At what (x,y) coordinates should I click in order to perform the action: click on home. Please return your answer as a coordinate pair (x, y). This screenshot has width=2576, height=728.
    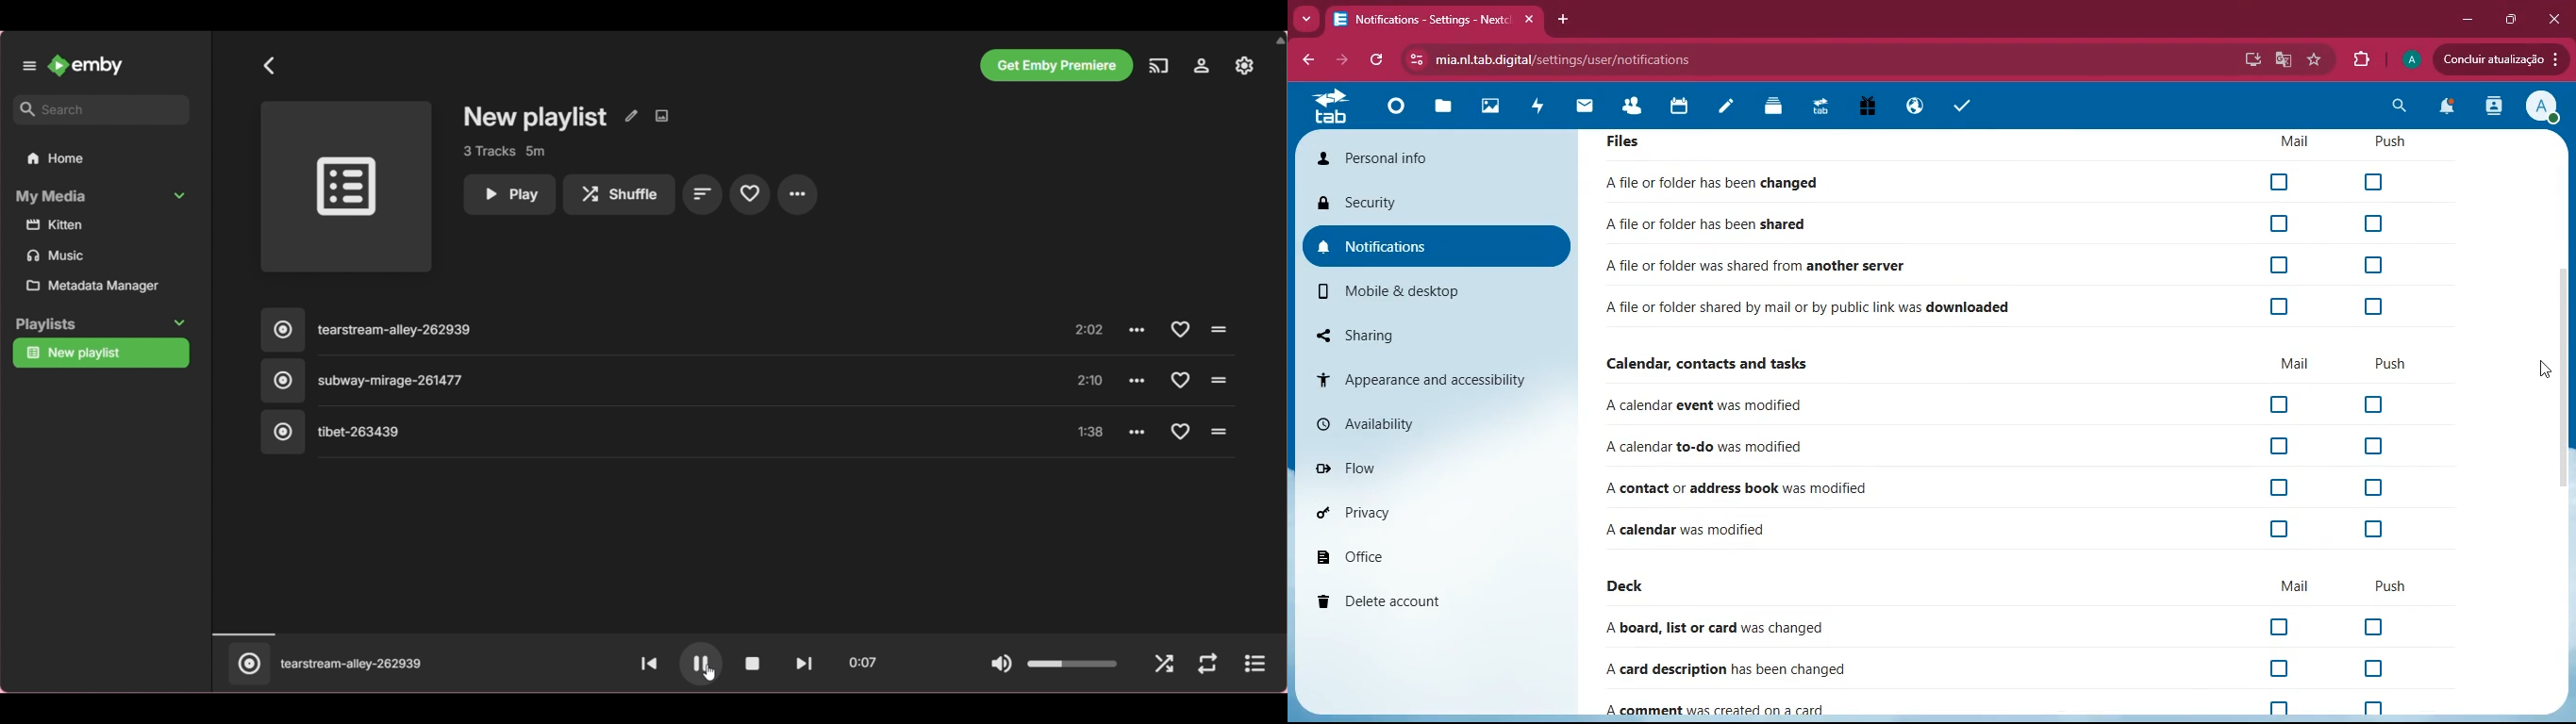
    Looking at the image, I should click on (1402, 110).